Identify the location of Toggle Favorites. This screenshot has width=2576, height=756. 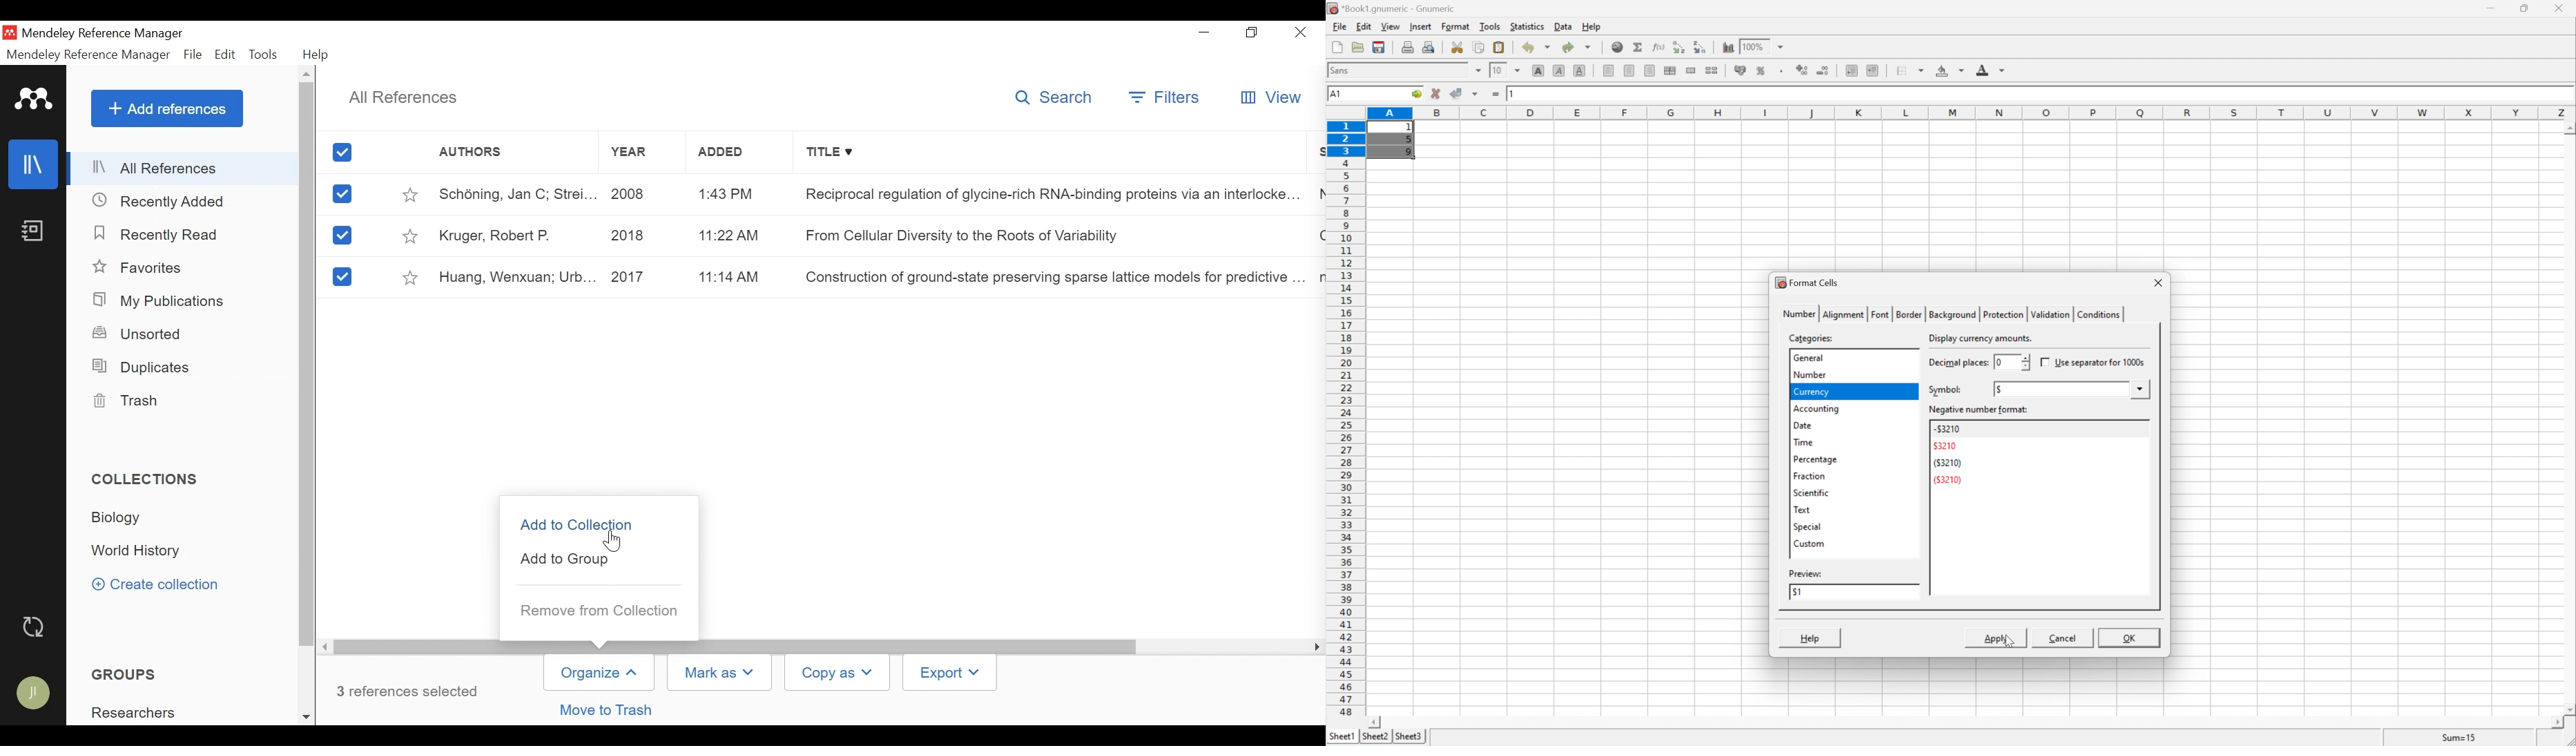
(409, 276).